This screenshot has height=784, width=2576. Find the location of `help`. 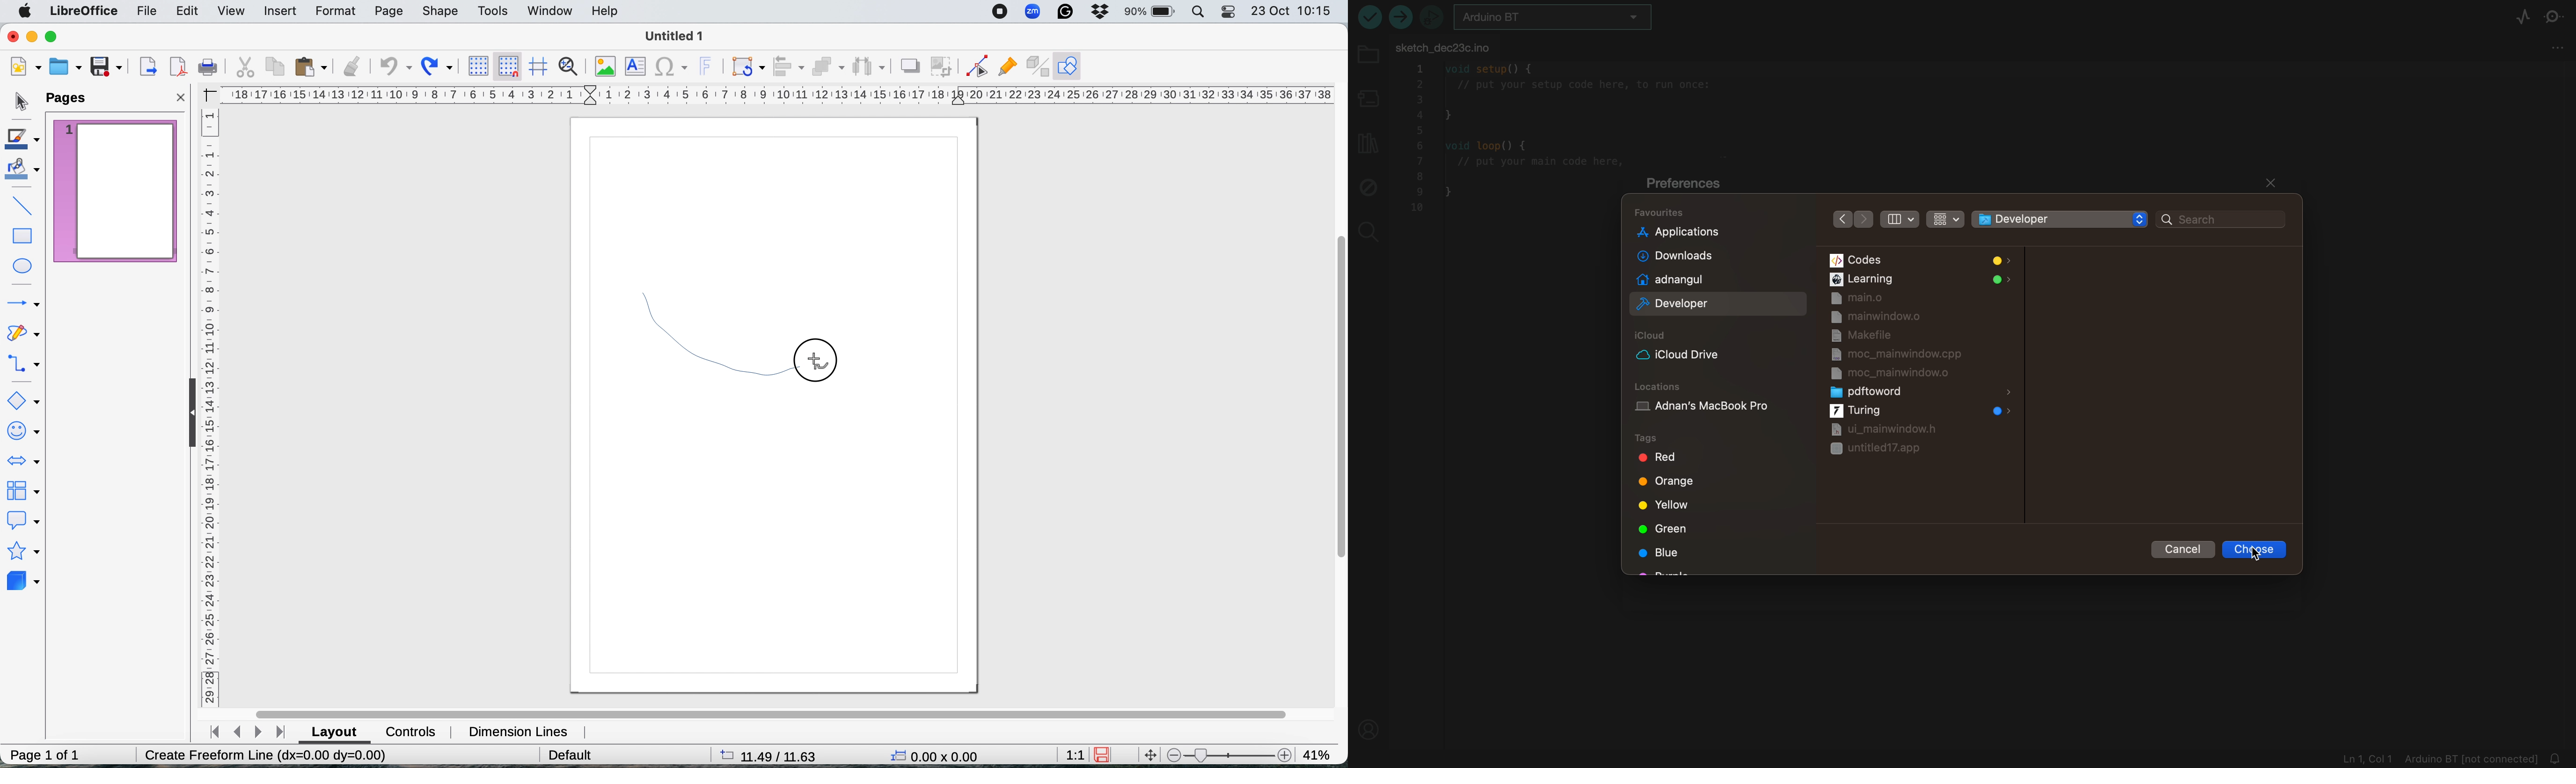

help is located at coordinates (608, 12).